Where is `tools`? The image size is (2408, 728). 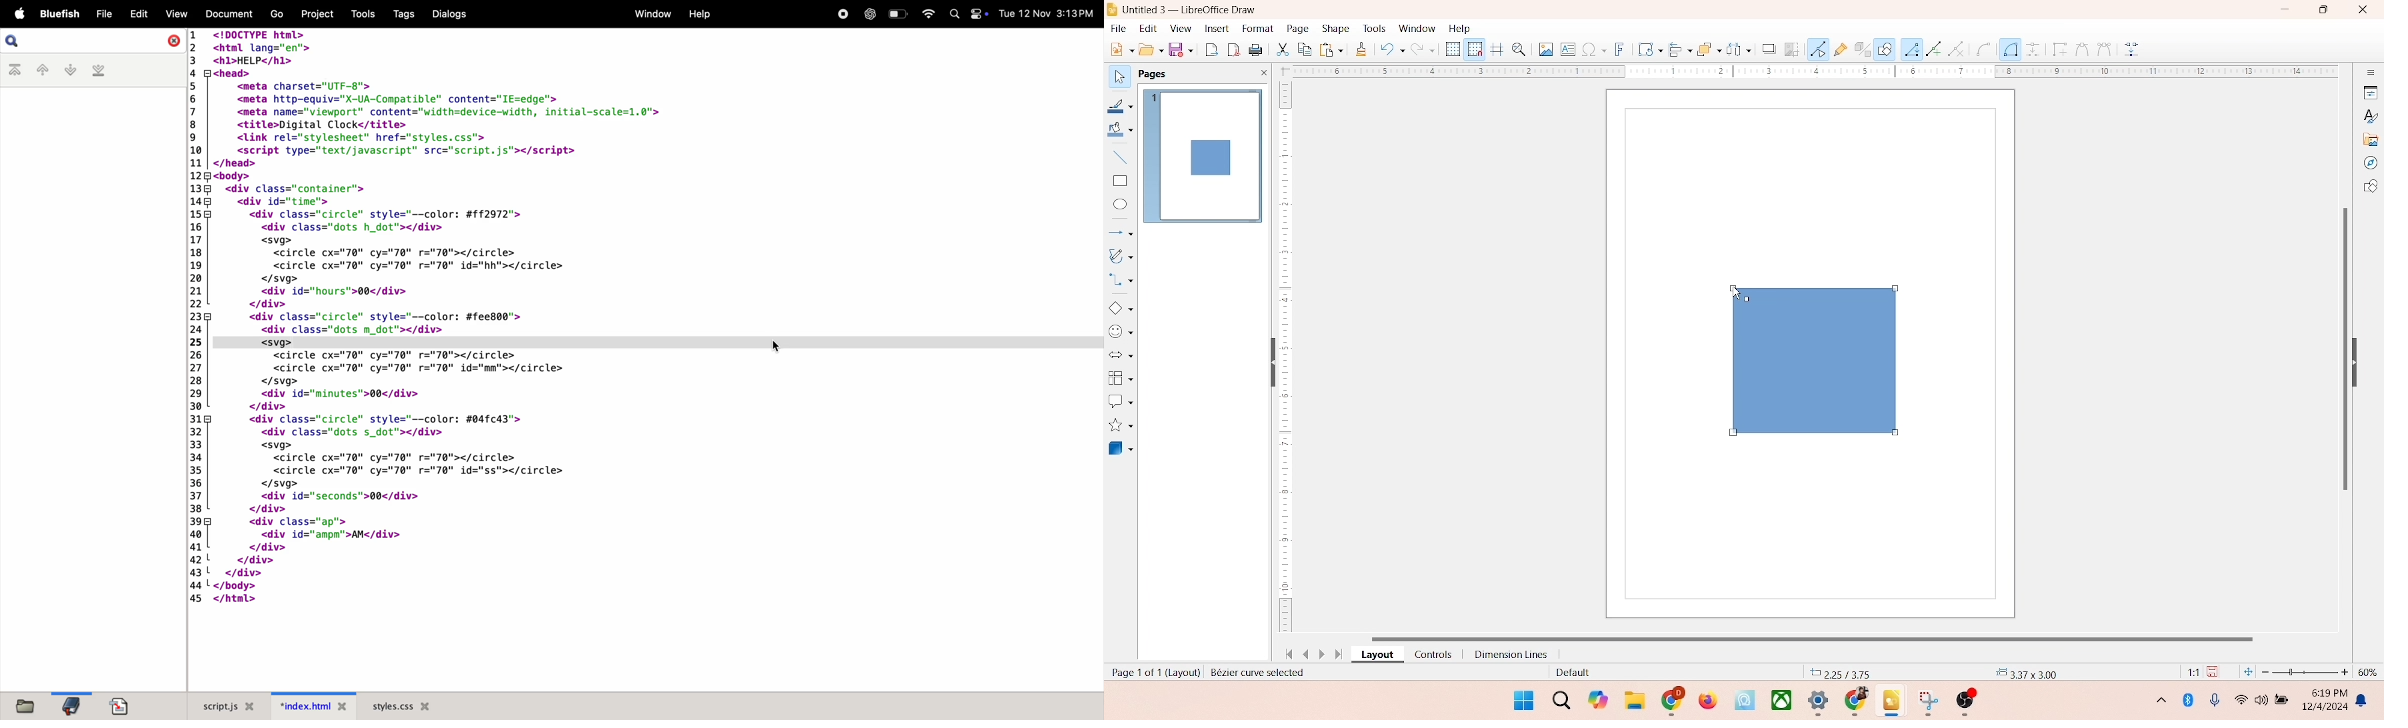 tools is located at coordinates (360, 14).